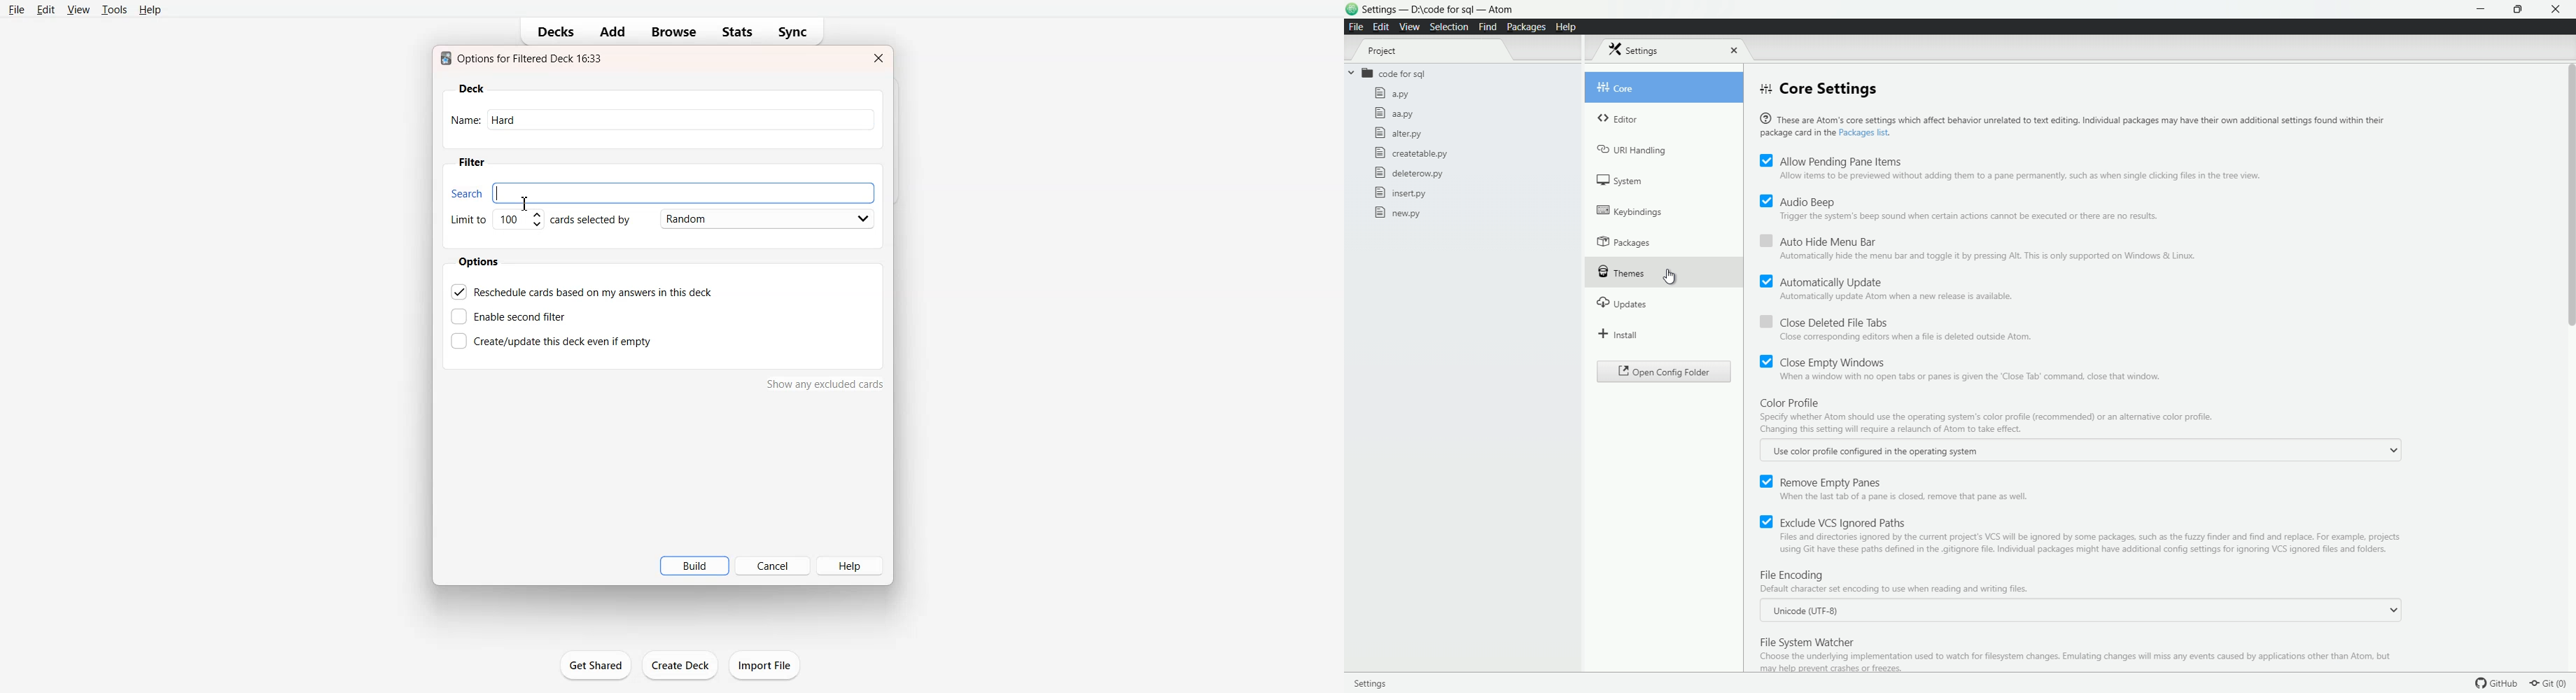 The height and width of the screenshot is (700, 2576). What do you see at coordinates (1565, 28) in the screenshot?
I see `help menu` at bounding box center [1565, 28].